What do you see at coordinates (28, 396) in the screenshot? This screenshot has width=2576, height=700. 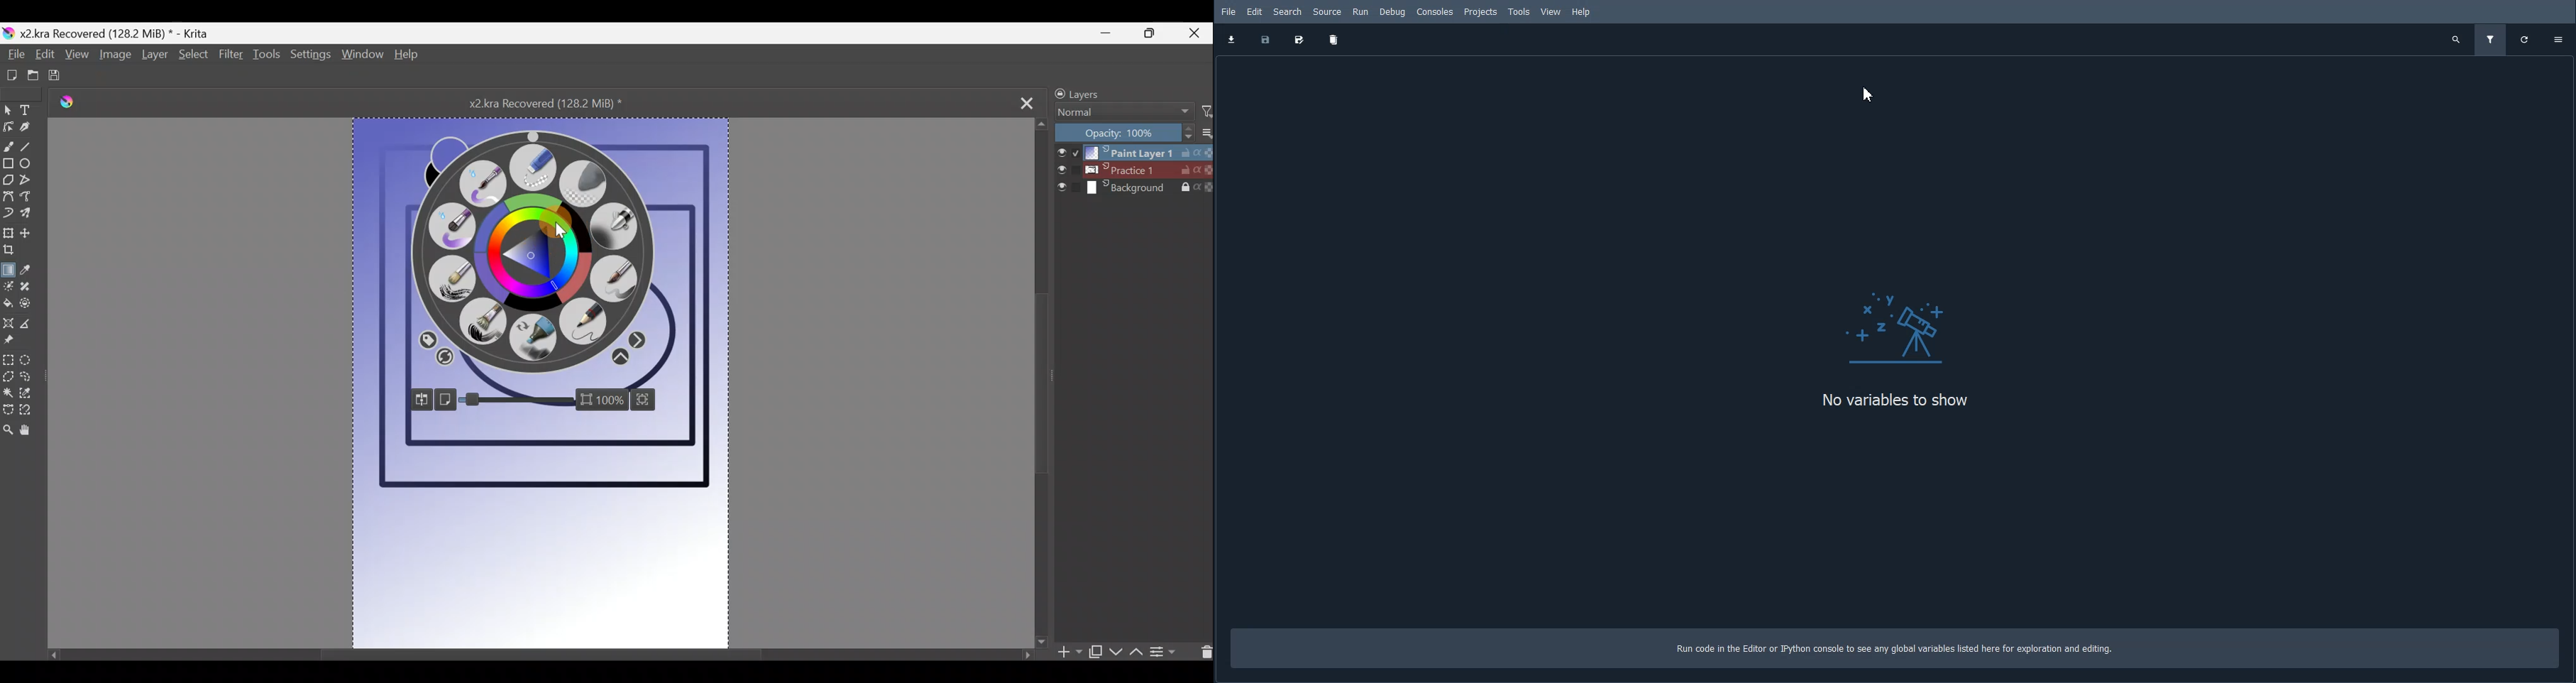 I see `Similar colour selection tool` at bounding box center [28, 396].